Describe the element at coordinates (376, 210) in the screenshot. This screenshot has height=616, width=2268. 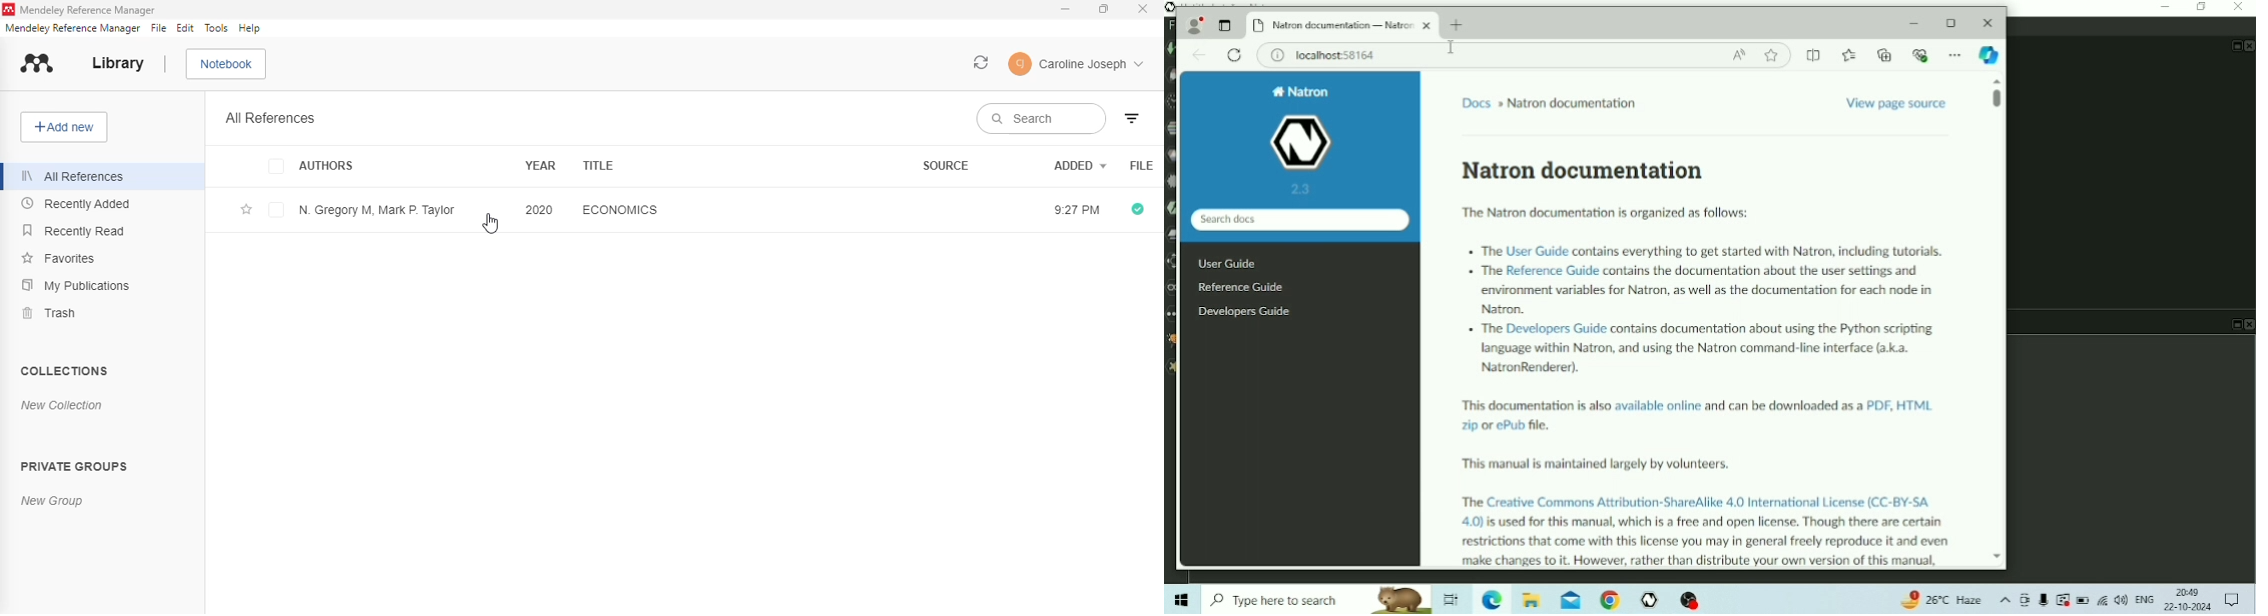
I see `N. Gregory M, Mark P. Taylor` at that location.